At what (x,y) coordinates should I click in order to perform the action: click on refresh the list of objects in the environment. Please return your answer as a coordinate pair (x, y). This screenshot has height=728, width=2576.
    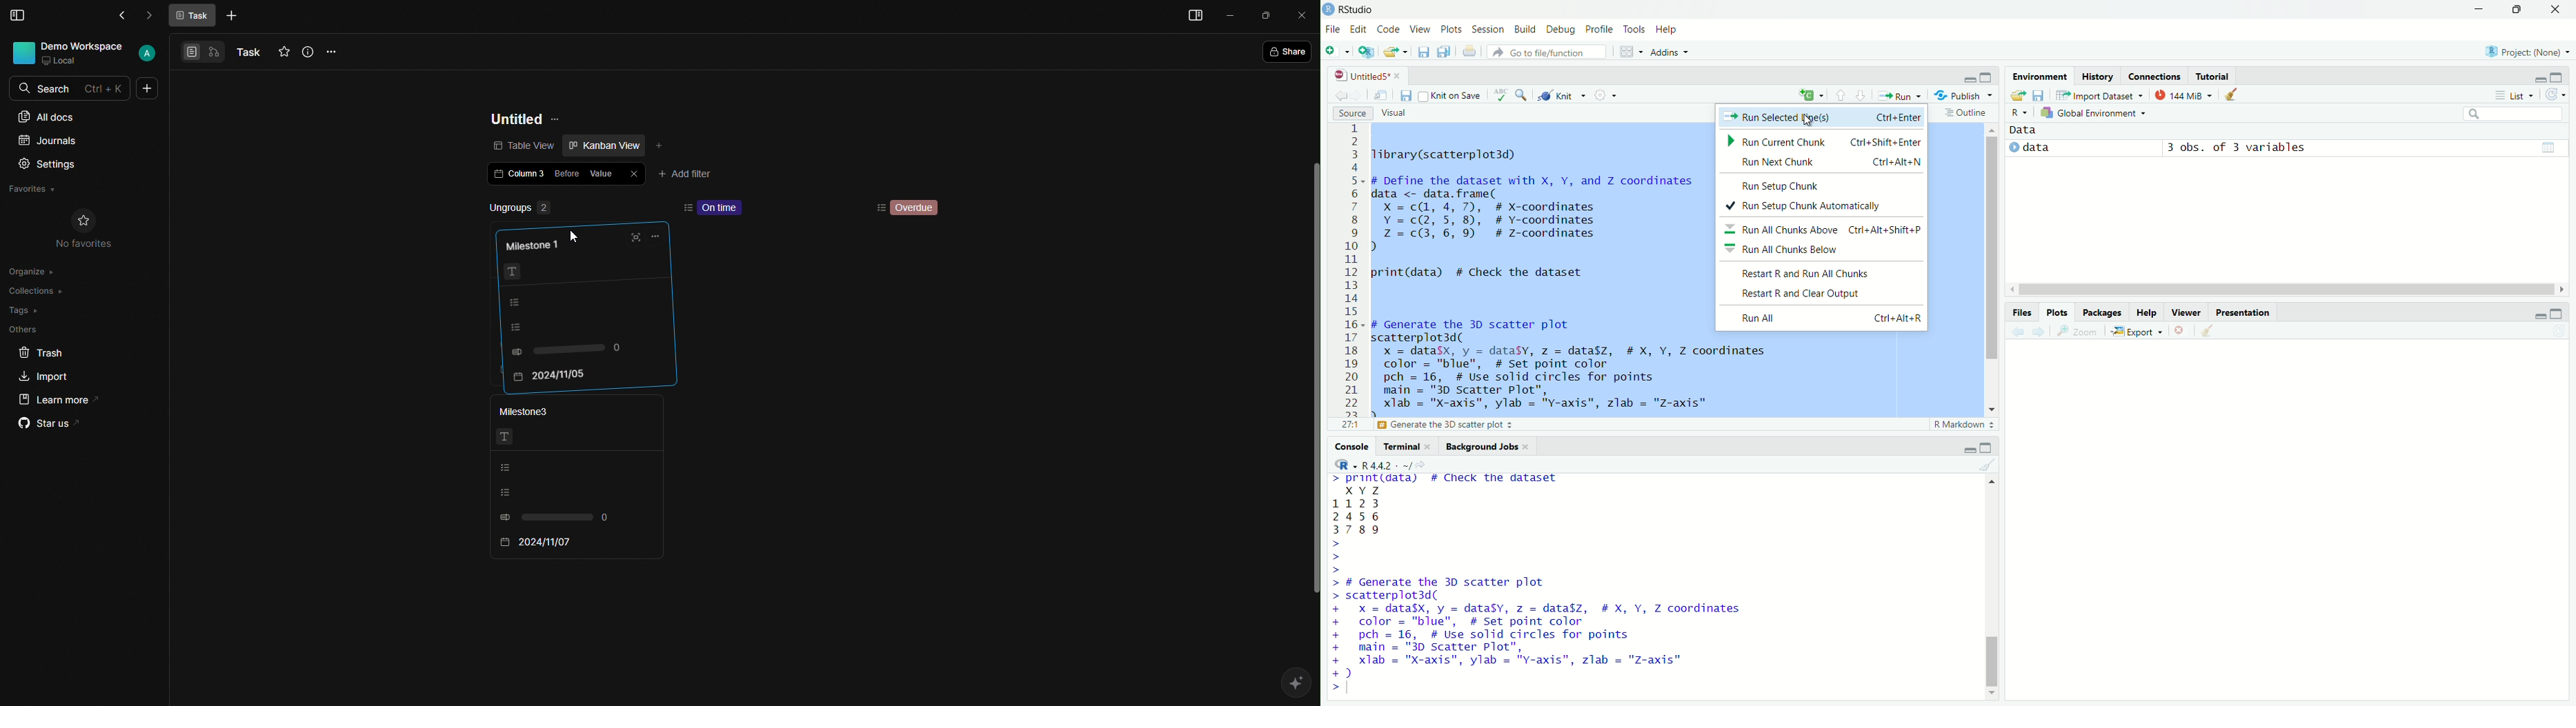
    Looking at the image, I should click on (2560, 94).